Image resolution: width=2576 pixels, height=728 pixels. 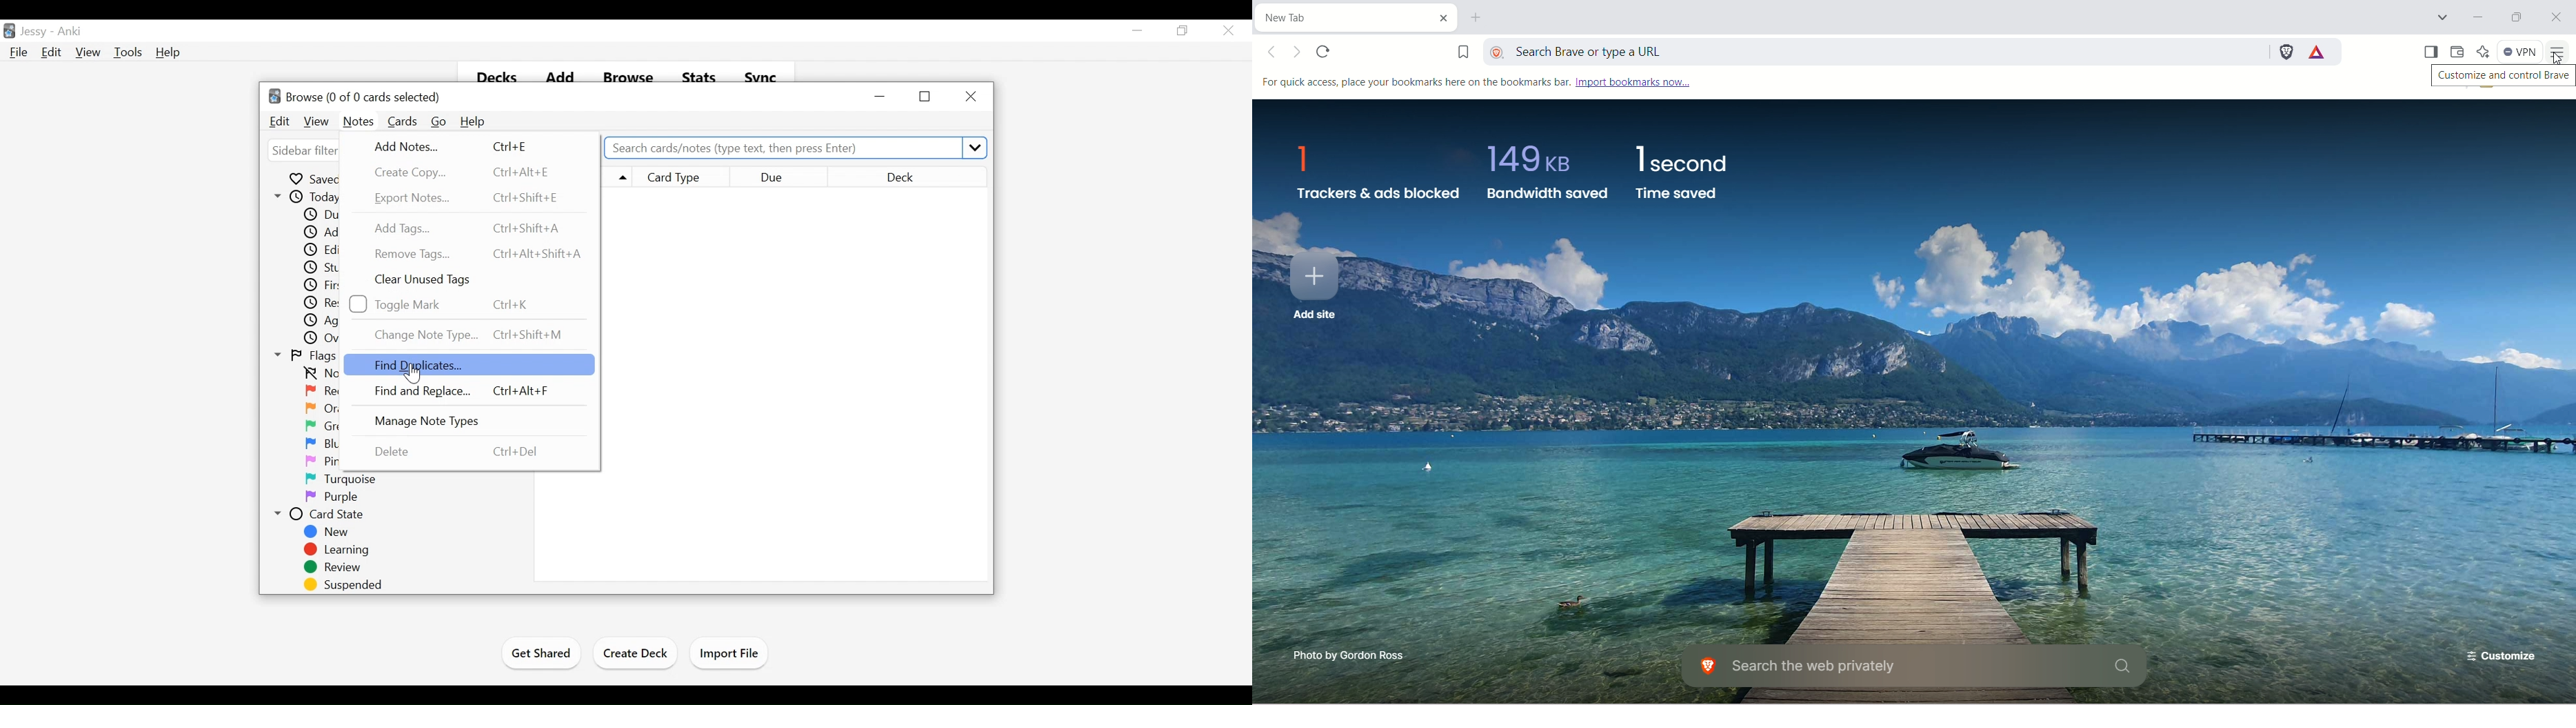 I want to click on Find and Replace, so click(x=463, y=392).